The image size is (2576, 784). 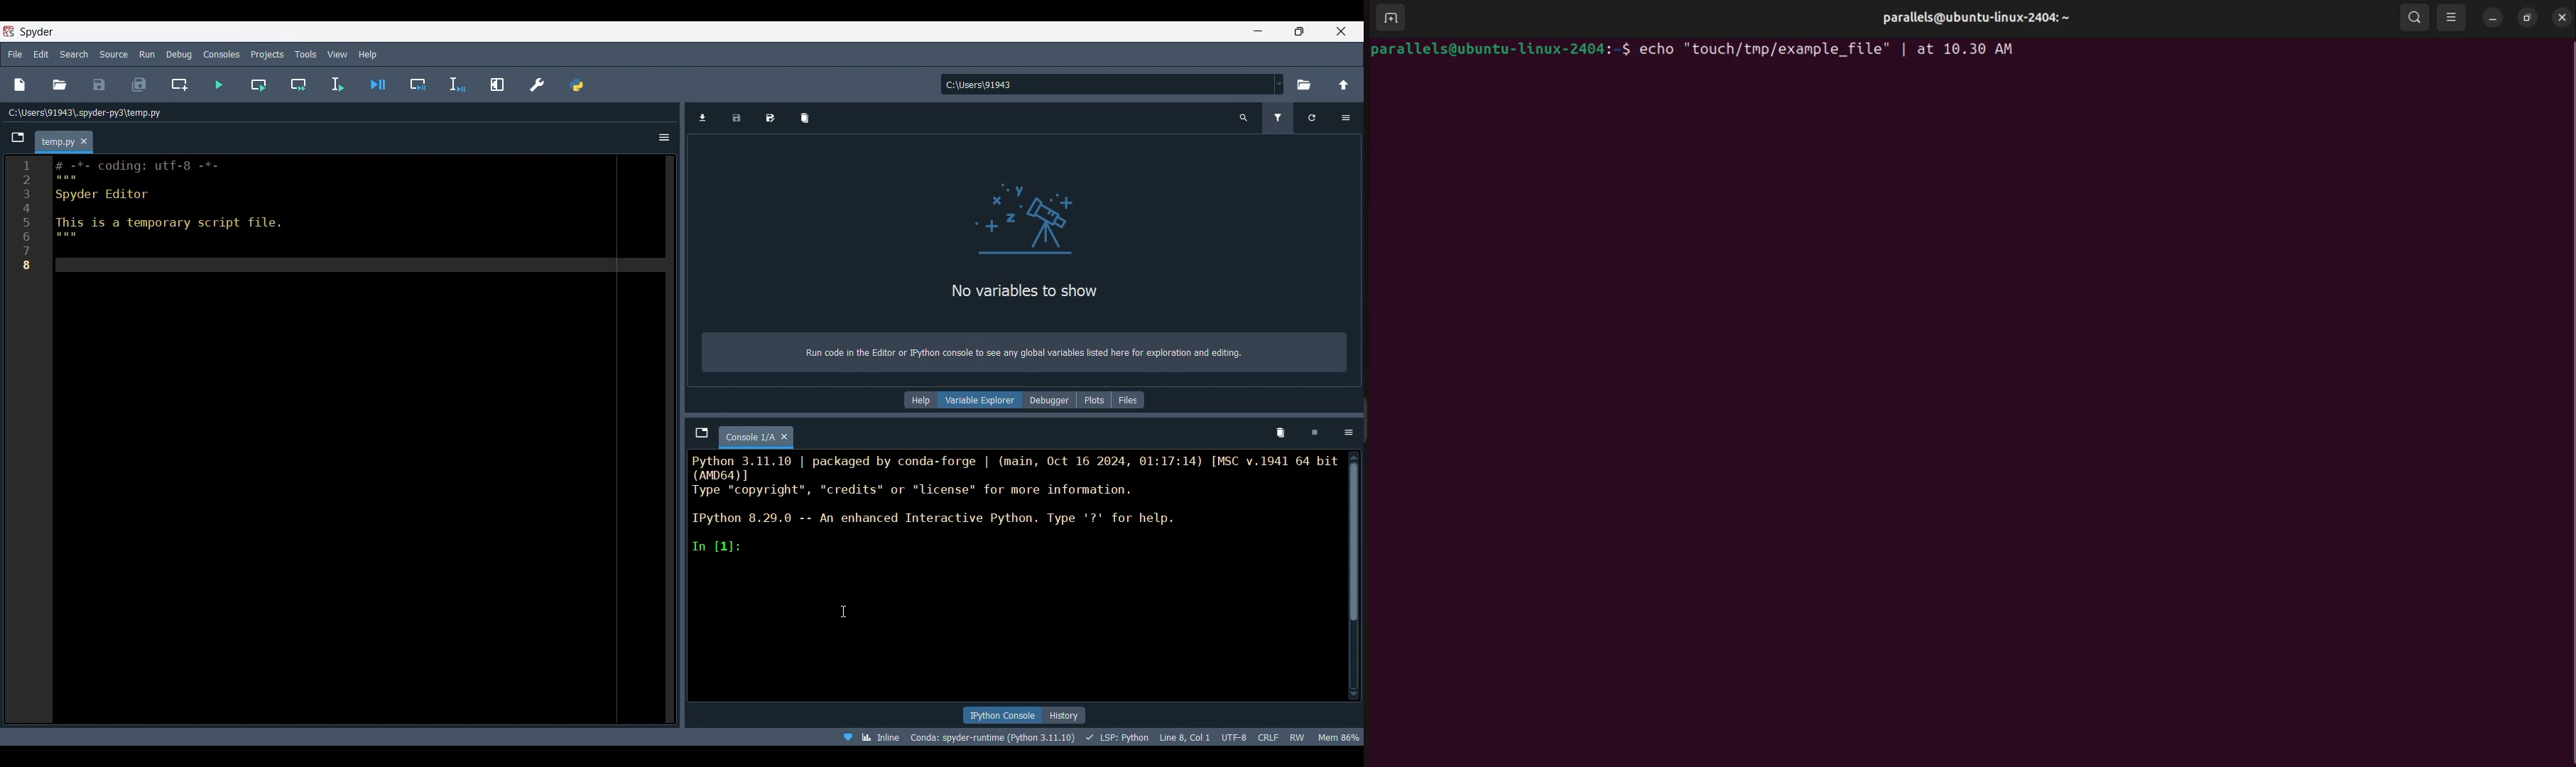 What do you see at coordinates (298, 85) in the screenshot?
I see `Run current cell and go to the next one` at bounding box center [298, 85].